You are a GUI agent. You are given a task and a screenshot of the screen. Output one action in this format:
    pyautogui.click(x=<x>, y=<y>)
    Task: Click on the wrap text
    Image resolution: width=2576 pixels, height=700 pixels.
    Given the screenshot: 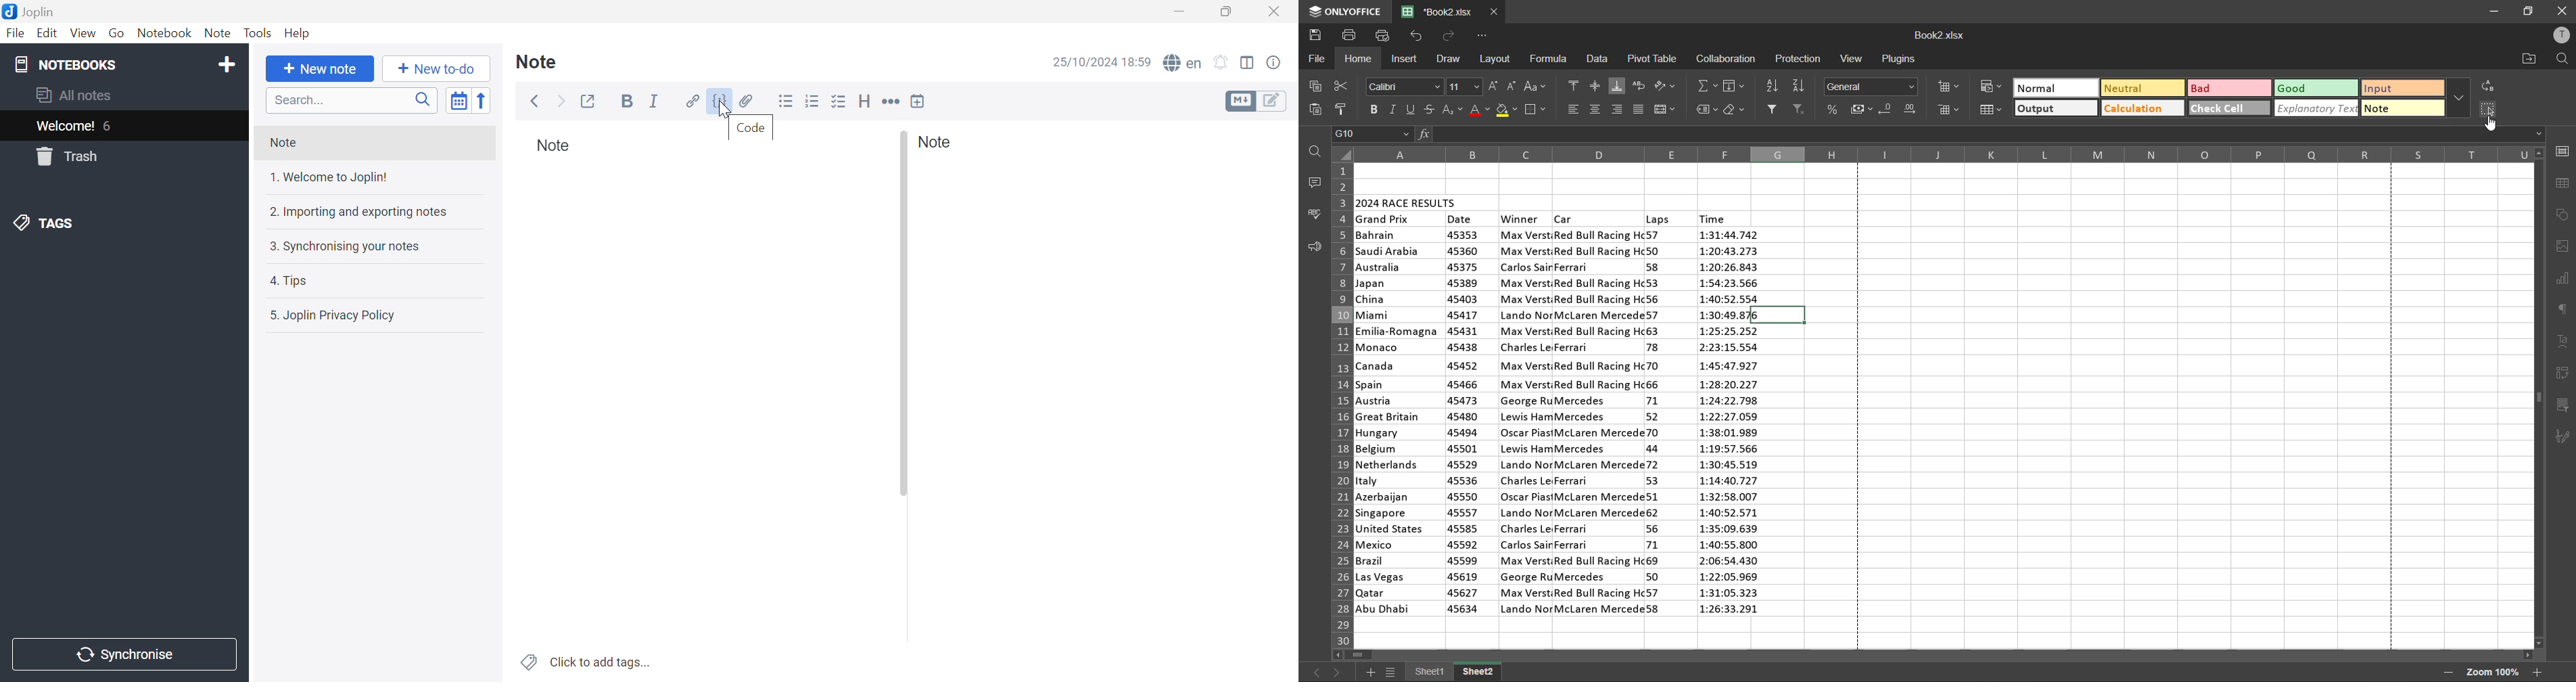 What is the action you would take?
    pyautogui.click(x=1641, y=87)
    